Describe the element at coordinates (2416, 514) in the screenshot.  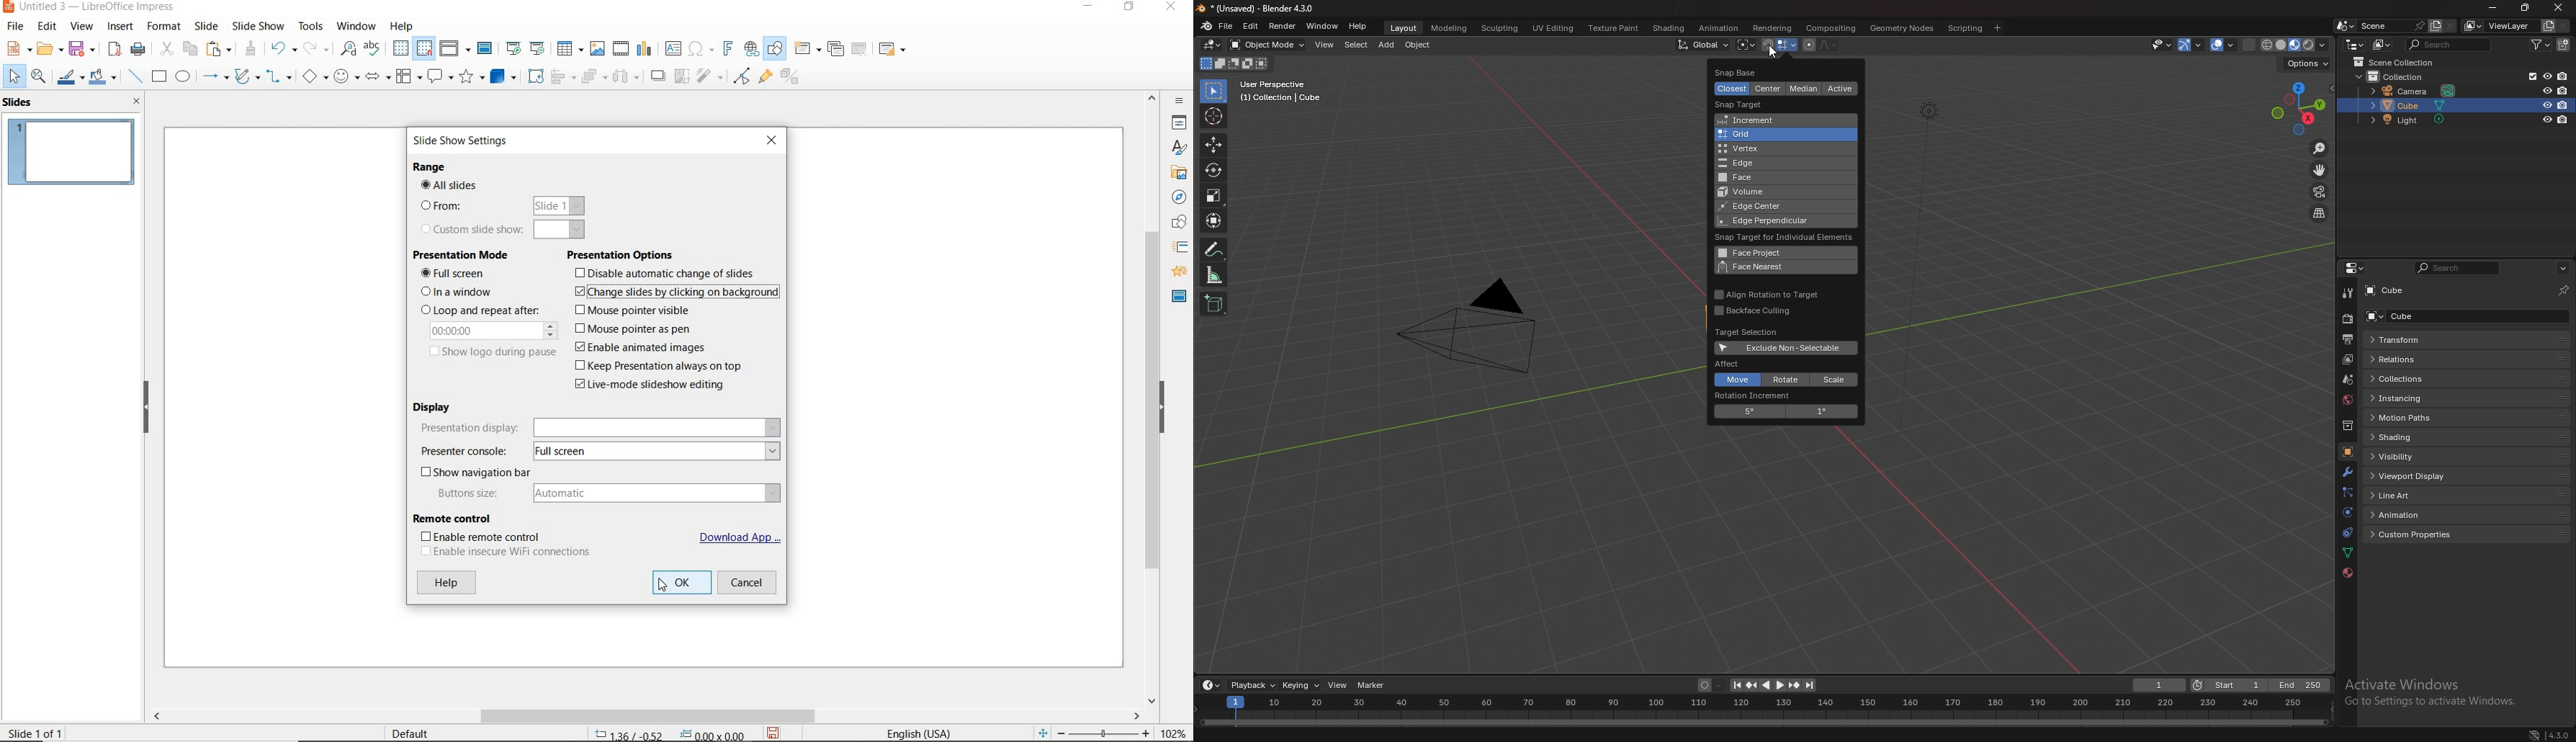
I see `animation` at that location.